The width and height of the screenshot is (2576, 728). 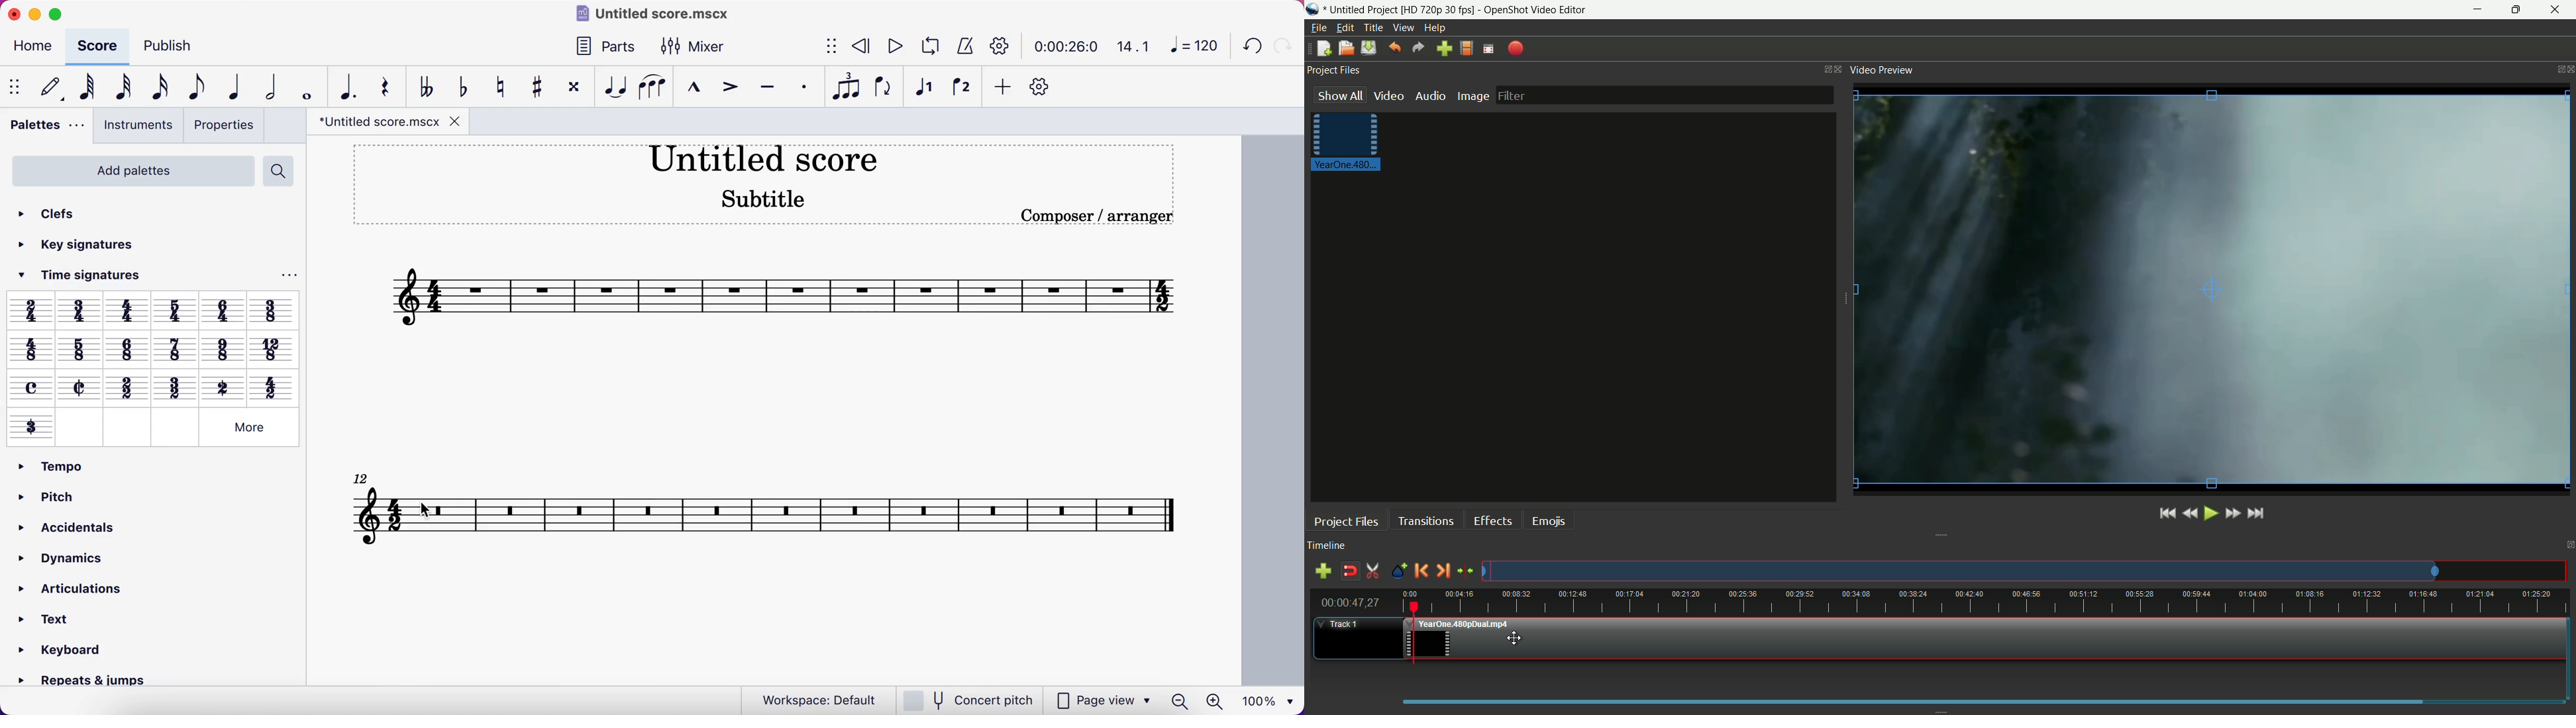 I want to click on help menu, so click(x=1436, y=27).